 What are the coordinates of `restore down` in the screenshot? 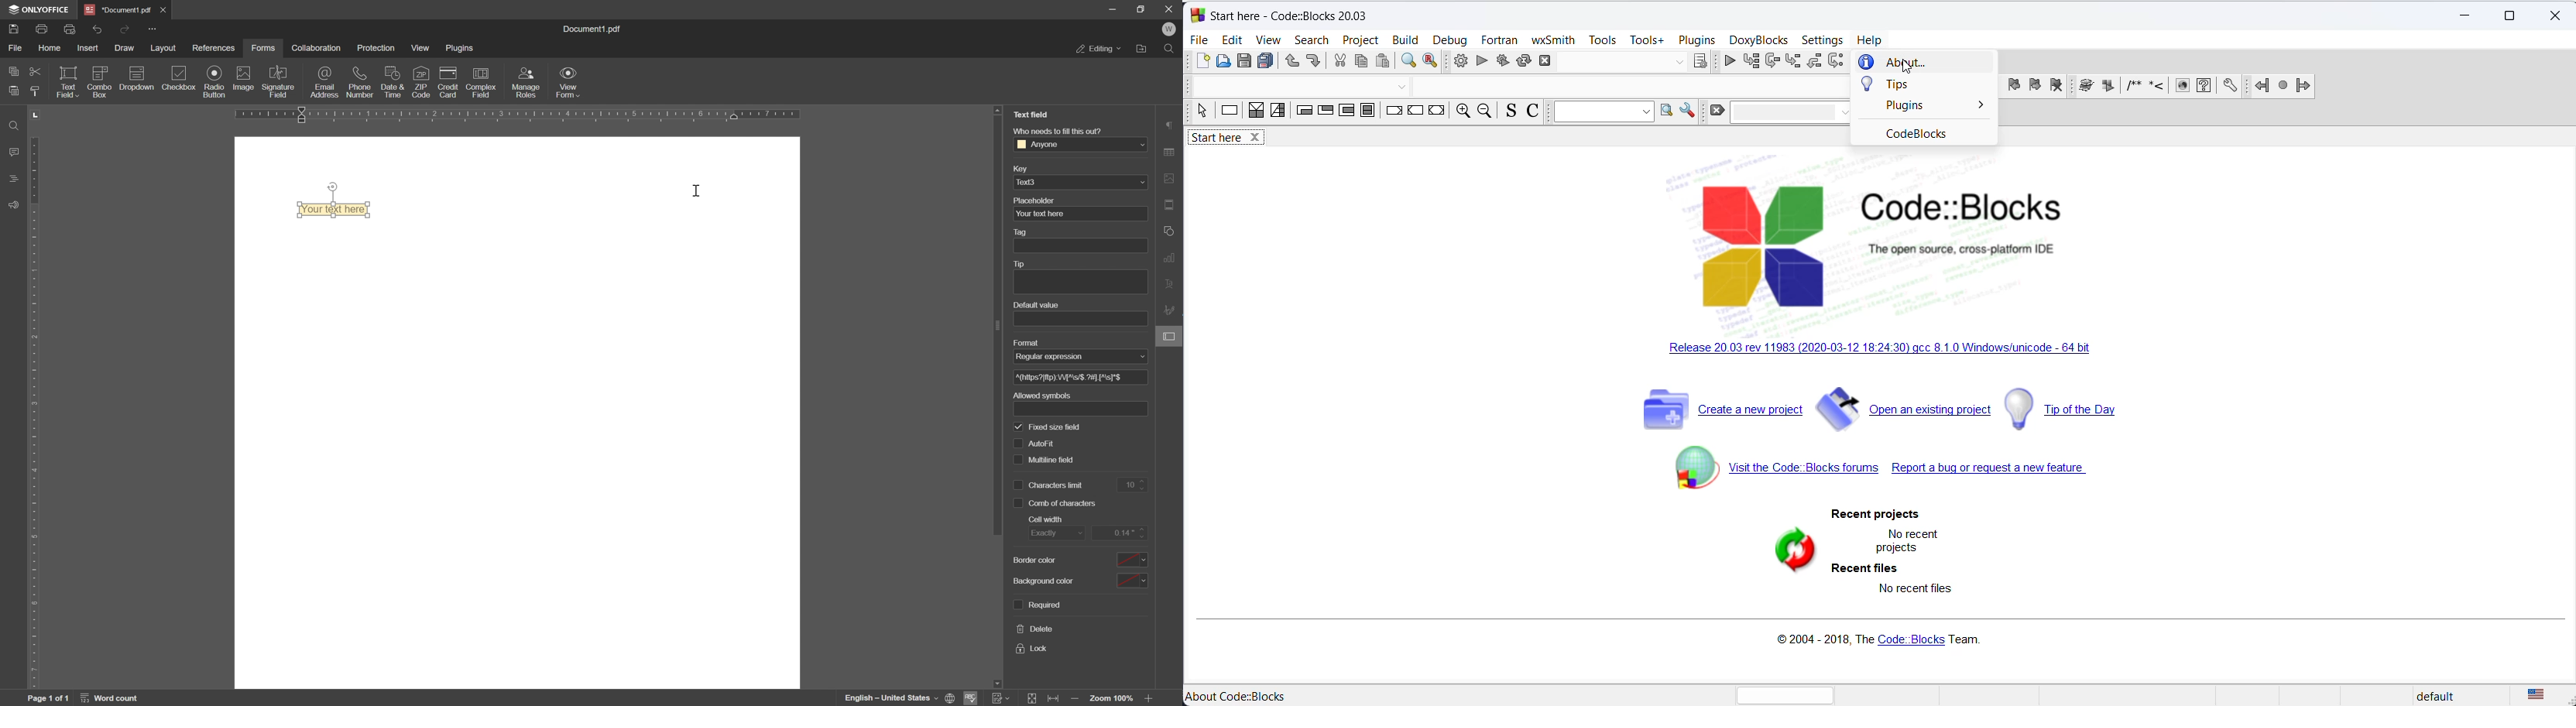 It's located at (1141, 9).